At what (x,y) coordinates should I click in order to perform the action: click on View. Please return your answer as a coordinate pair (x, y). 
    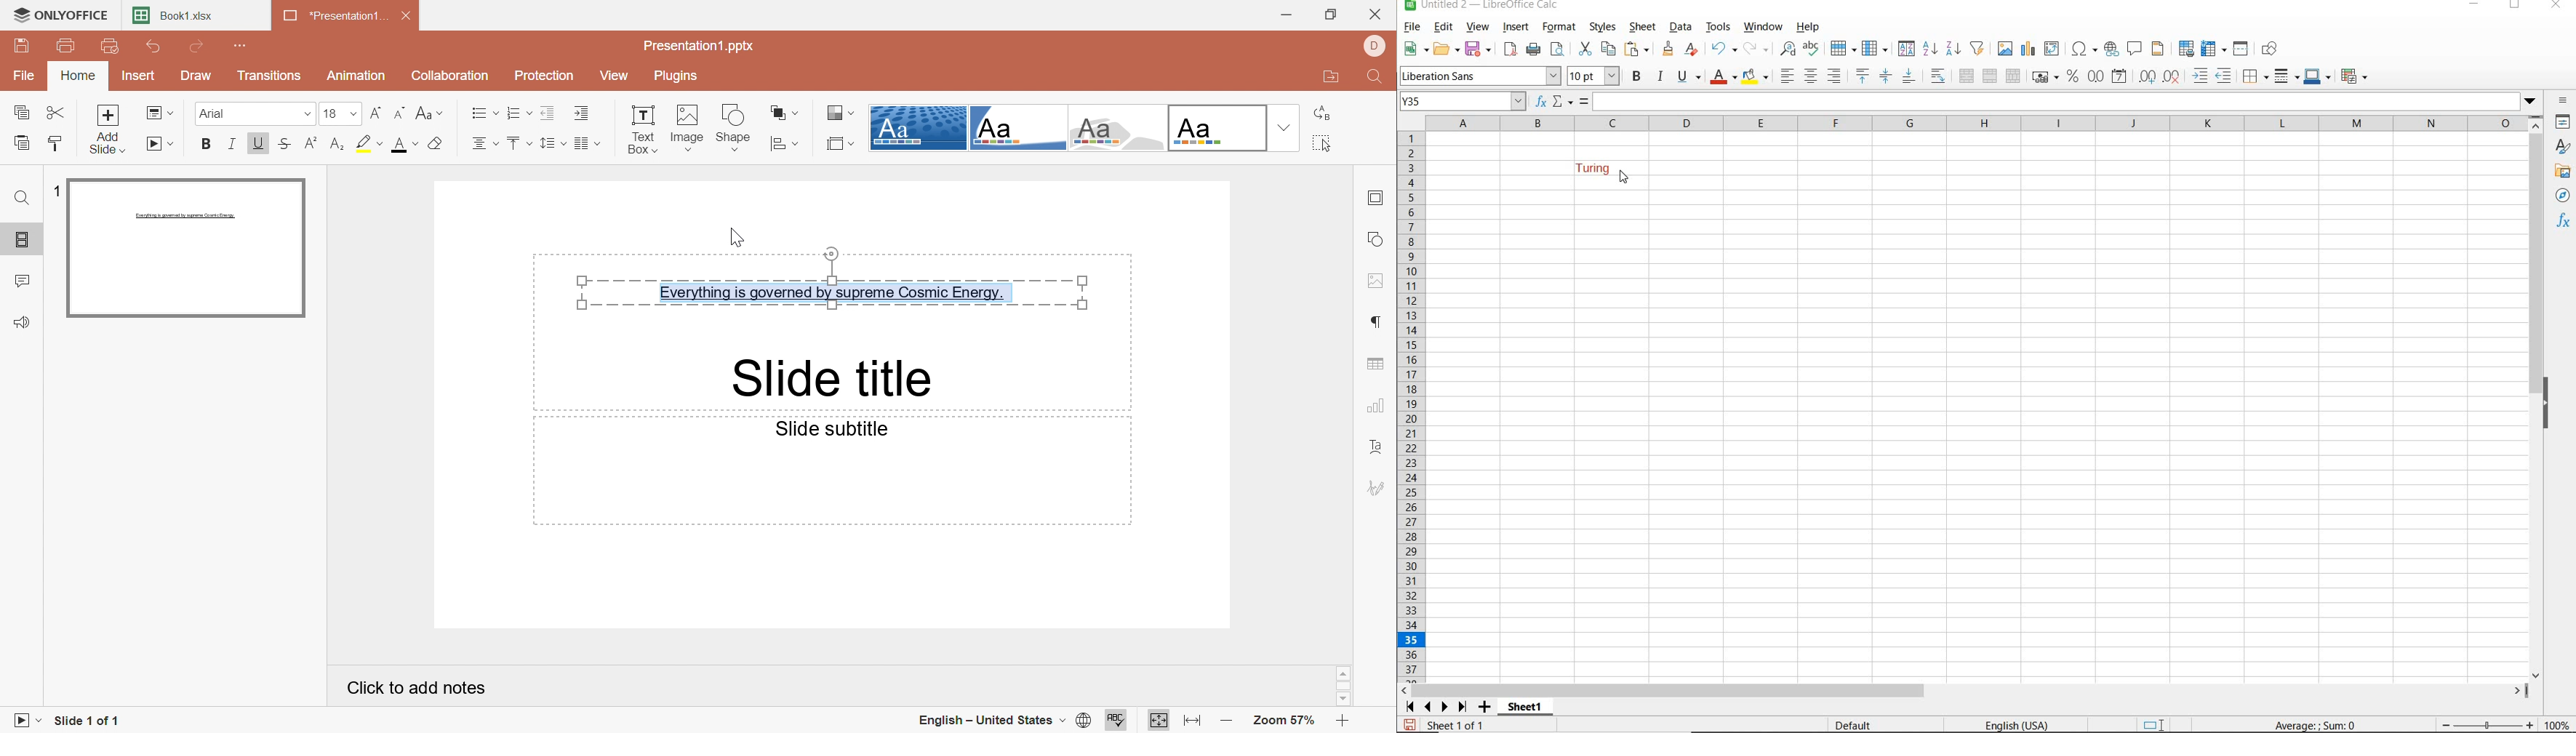
    Looking at the image, I should click on (615, 76).